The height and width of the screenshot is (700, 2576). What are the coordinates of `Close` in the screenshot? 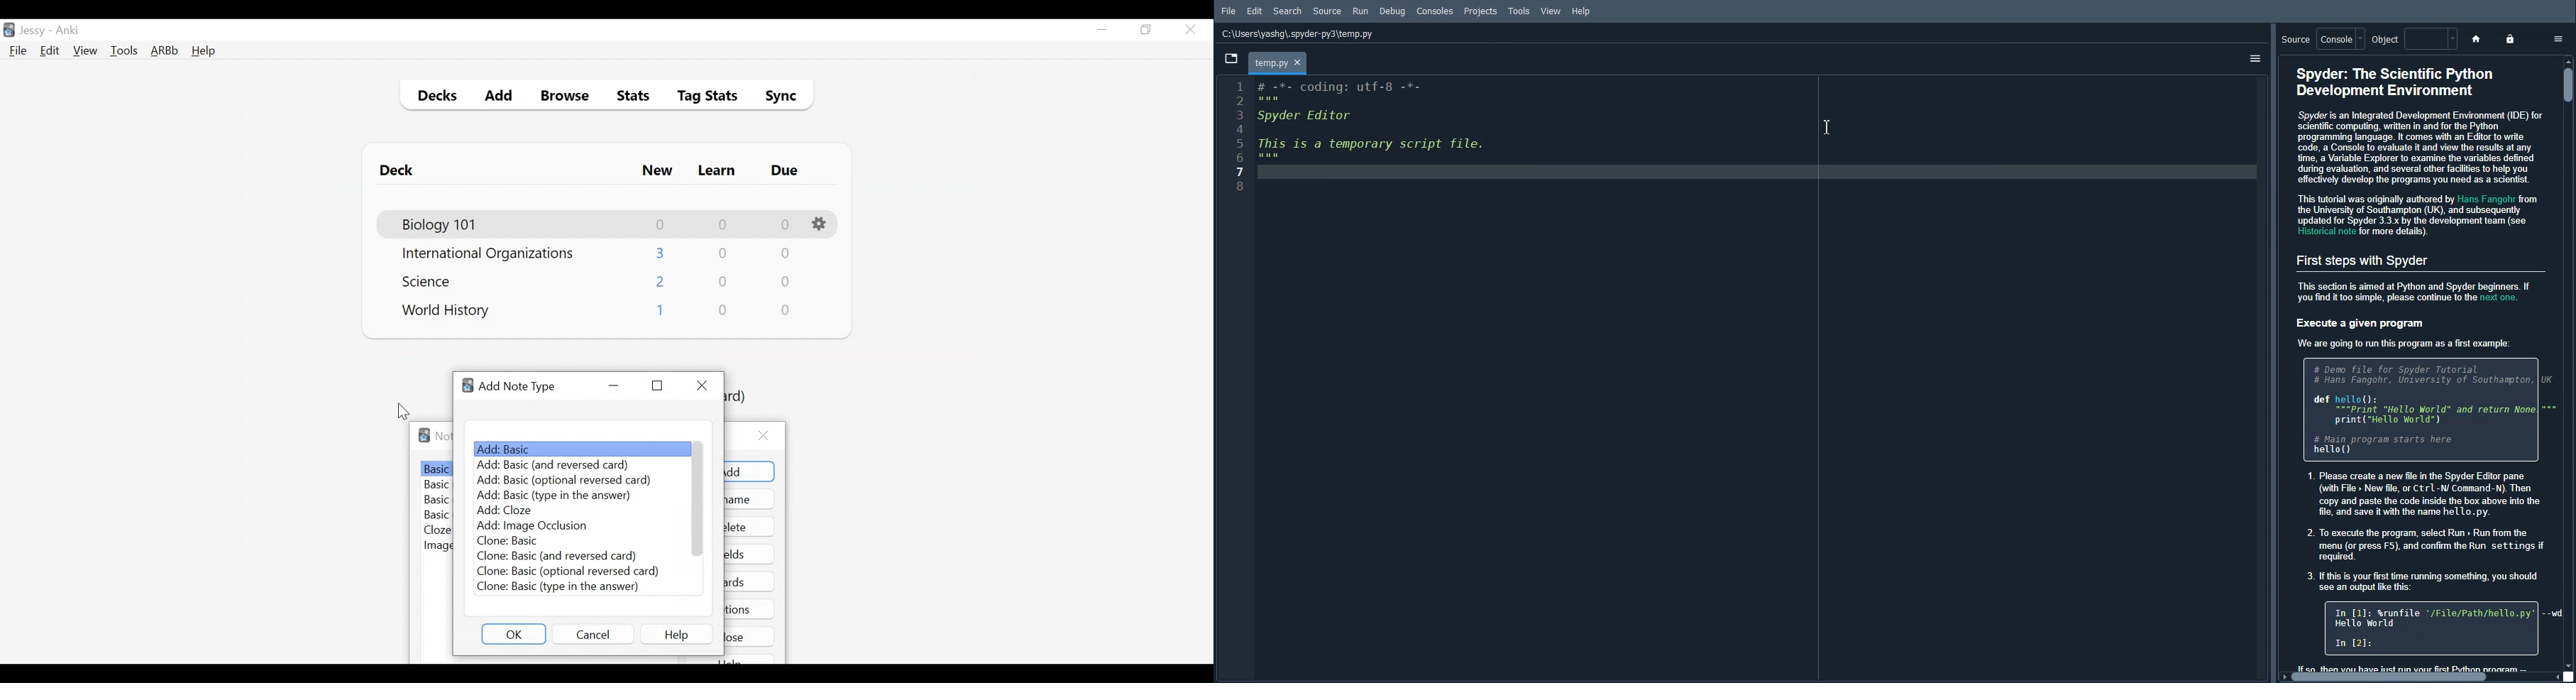 It's located at (767, 436).